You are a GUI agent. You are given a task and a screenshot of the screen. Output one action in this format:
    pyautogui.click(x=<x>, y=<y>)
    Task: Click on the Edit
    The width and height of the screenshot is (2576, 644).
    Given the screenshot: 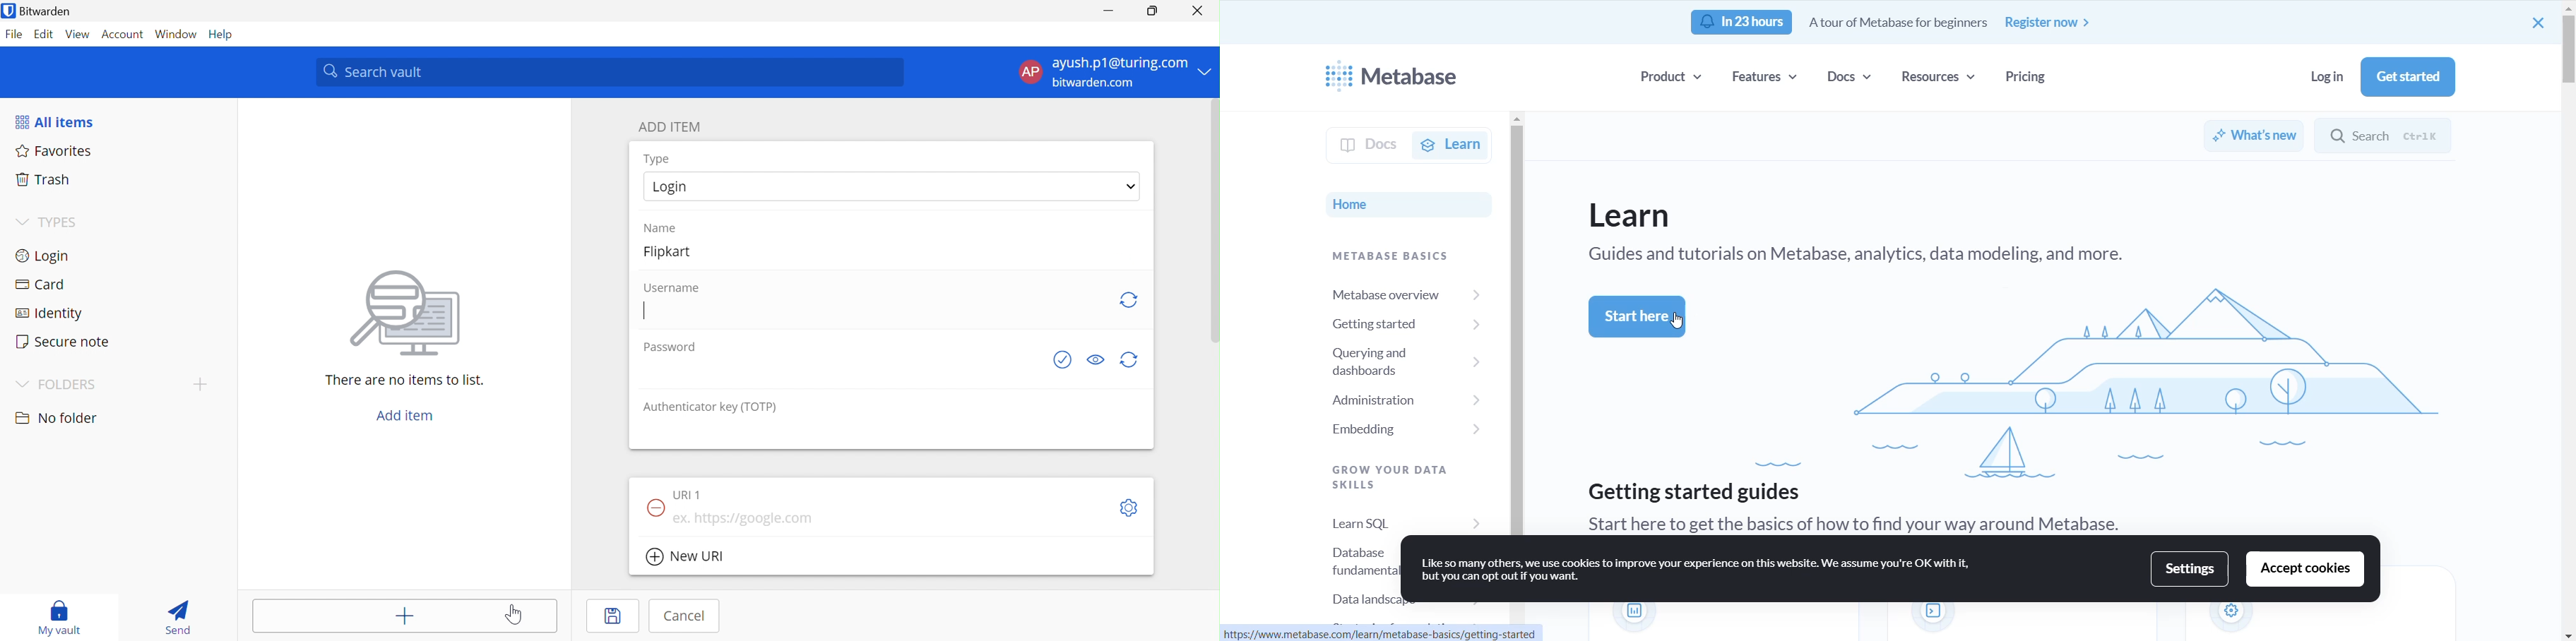 What is the action you would take?
    pyautogui.click(x=41, y=34)
    